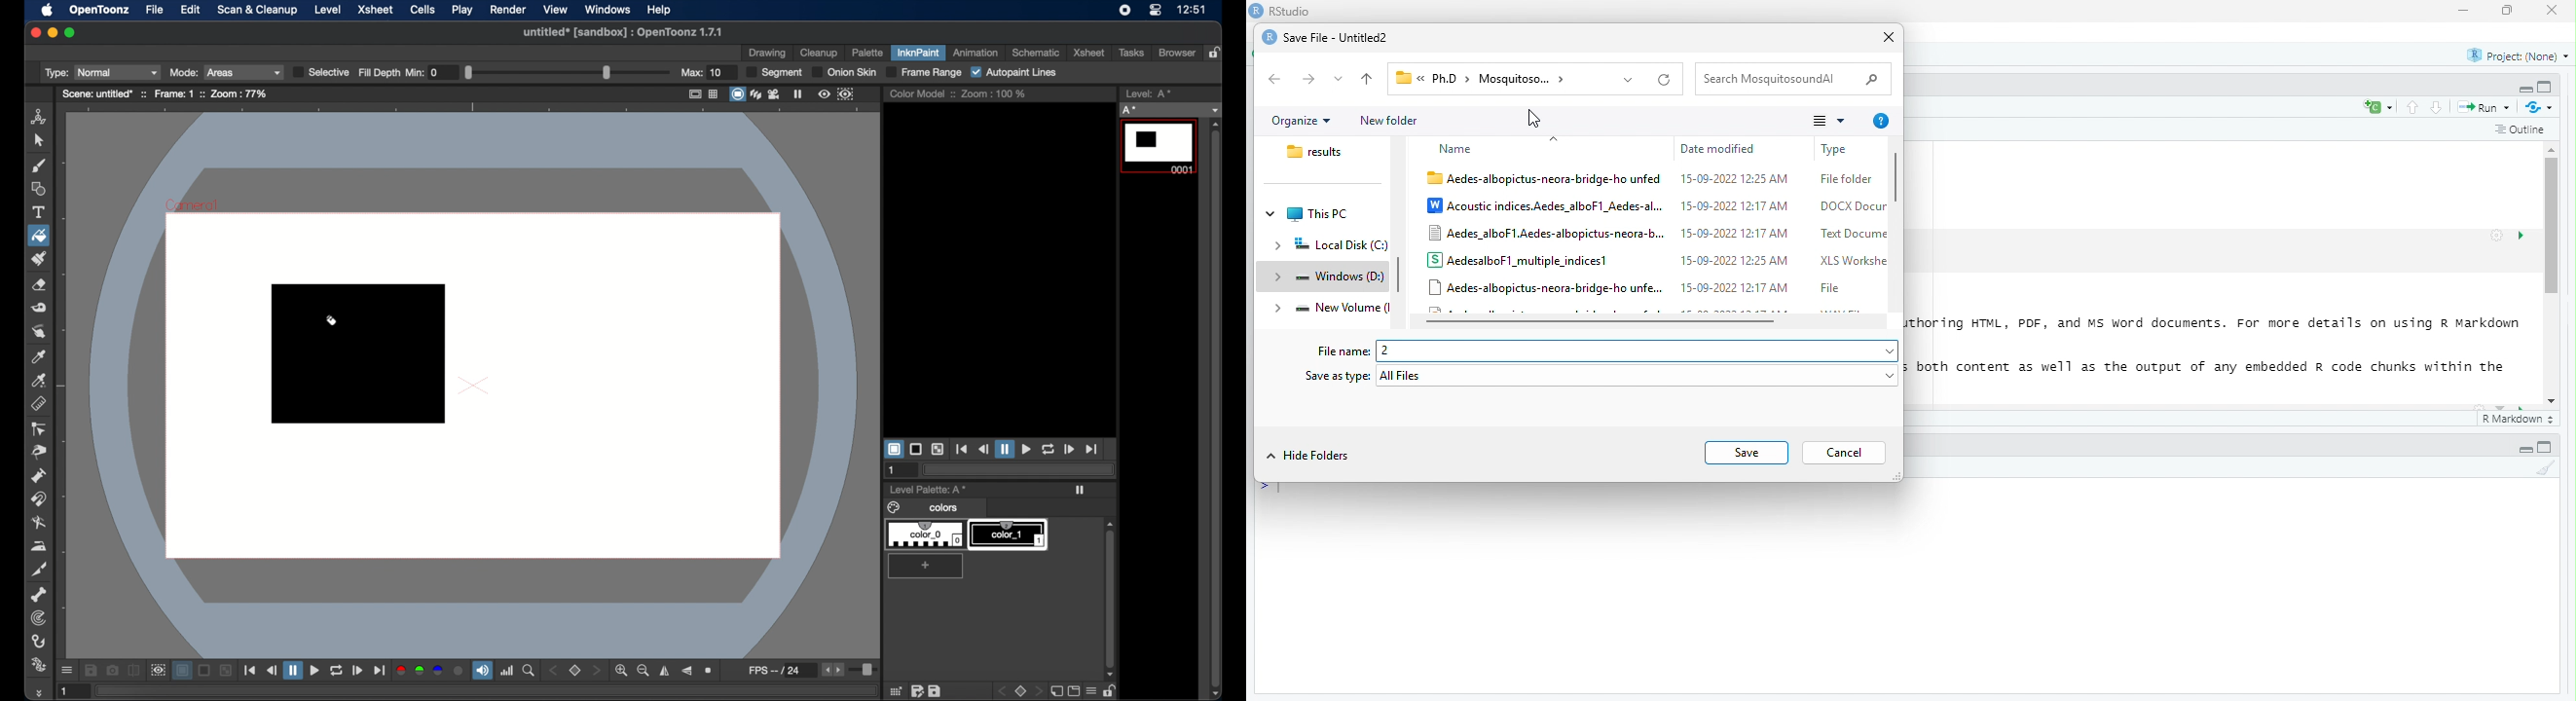 Image resolution: width=2576 pixels, height=728 pixels. What do you see at coordinates (1457, 150) in the screenshot?
I see `Name` at bounding box center [1457, 150].